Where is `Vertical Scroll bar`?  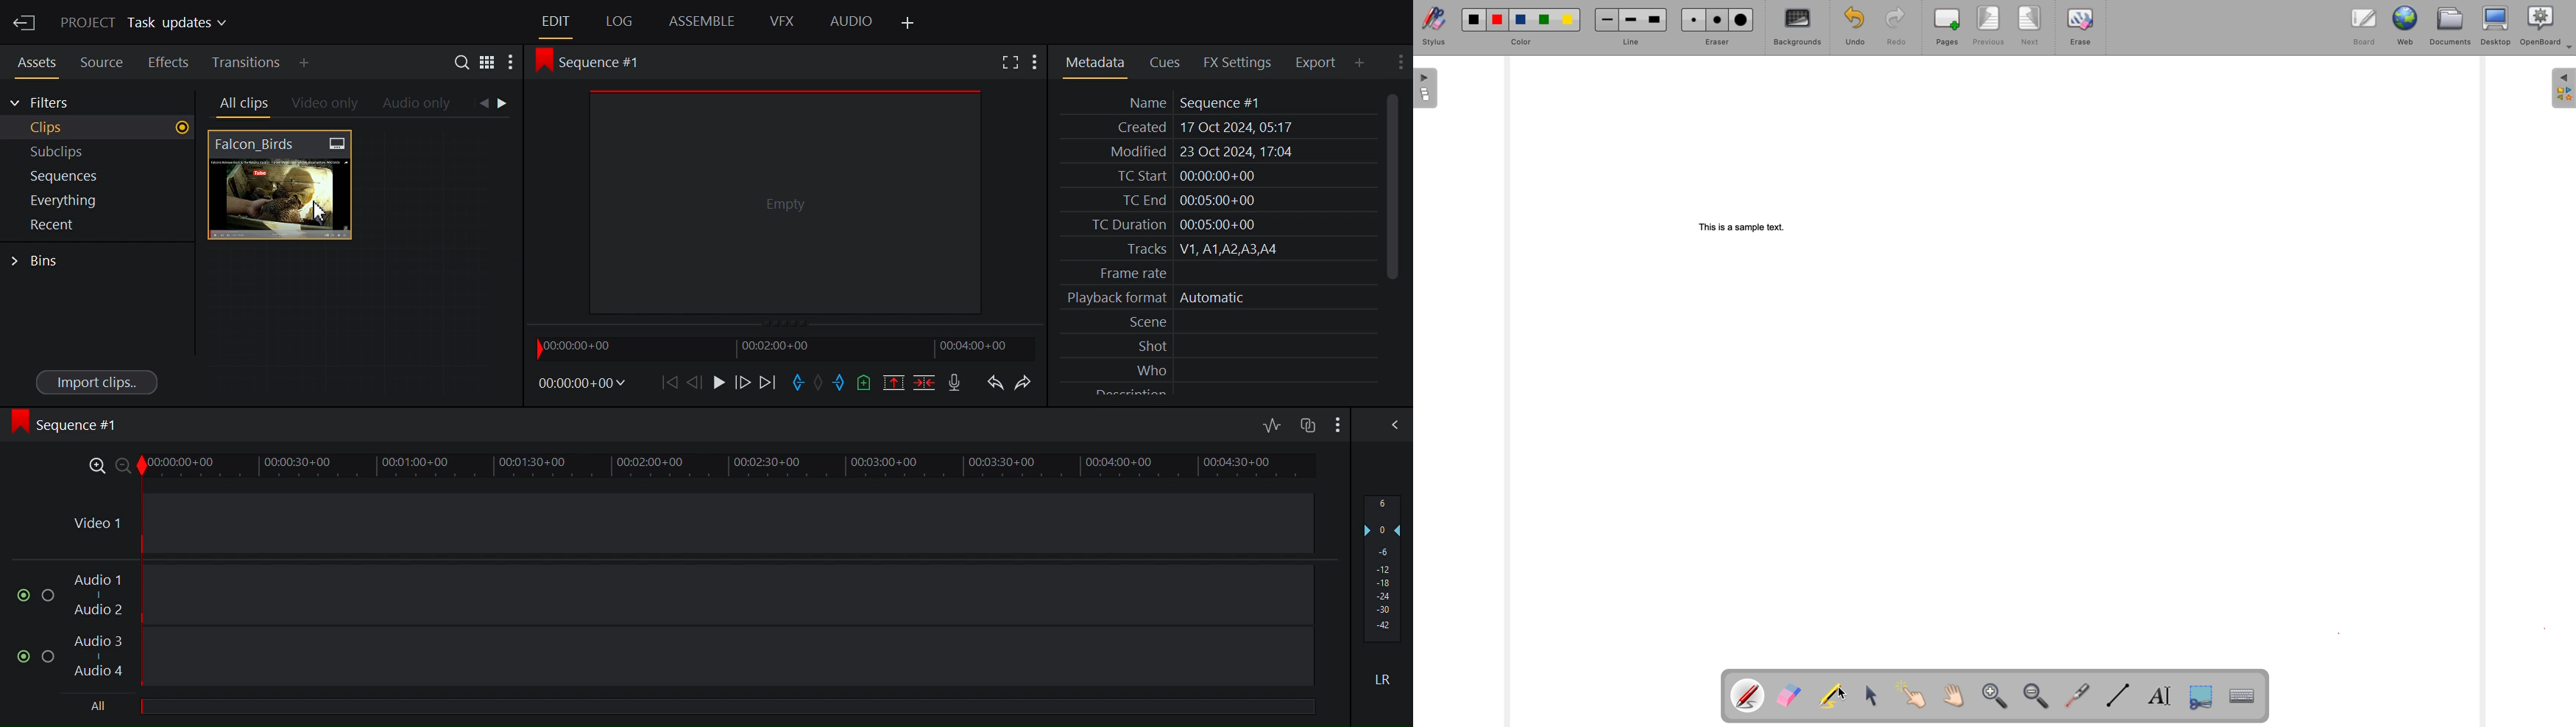 Vertical Scroll bar is located at coordinates (1393, 185).